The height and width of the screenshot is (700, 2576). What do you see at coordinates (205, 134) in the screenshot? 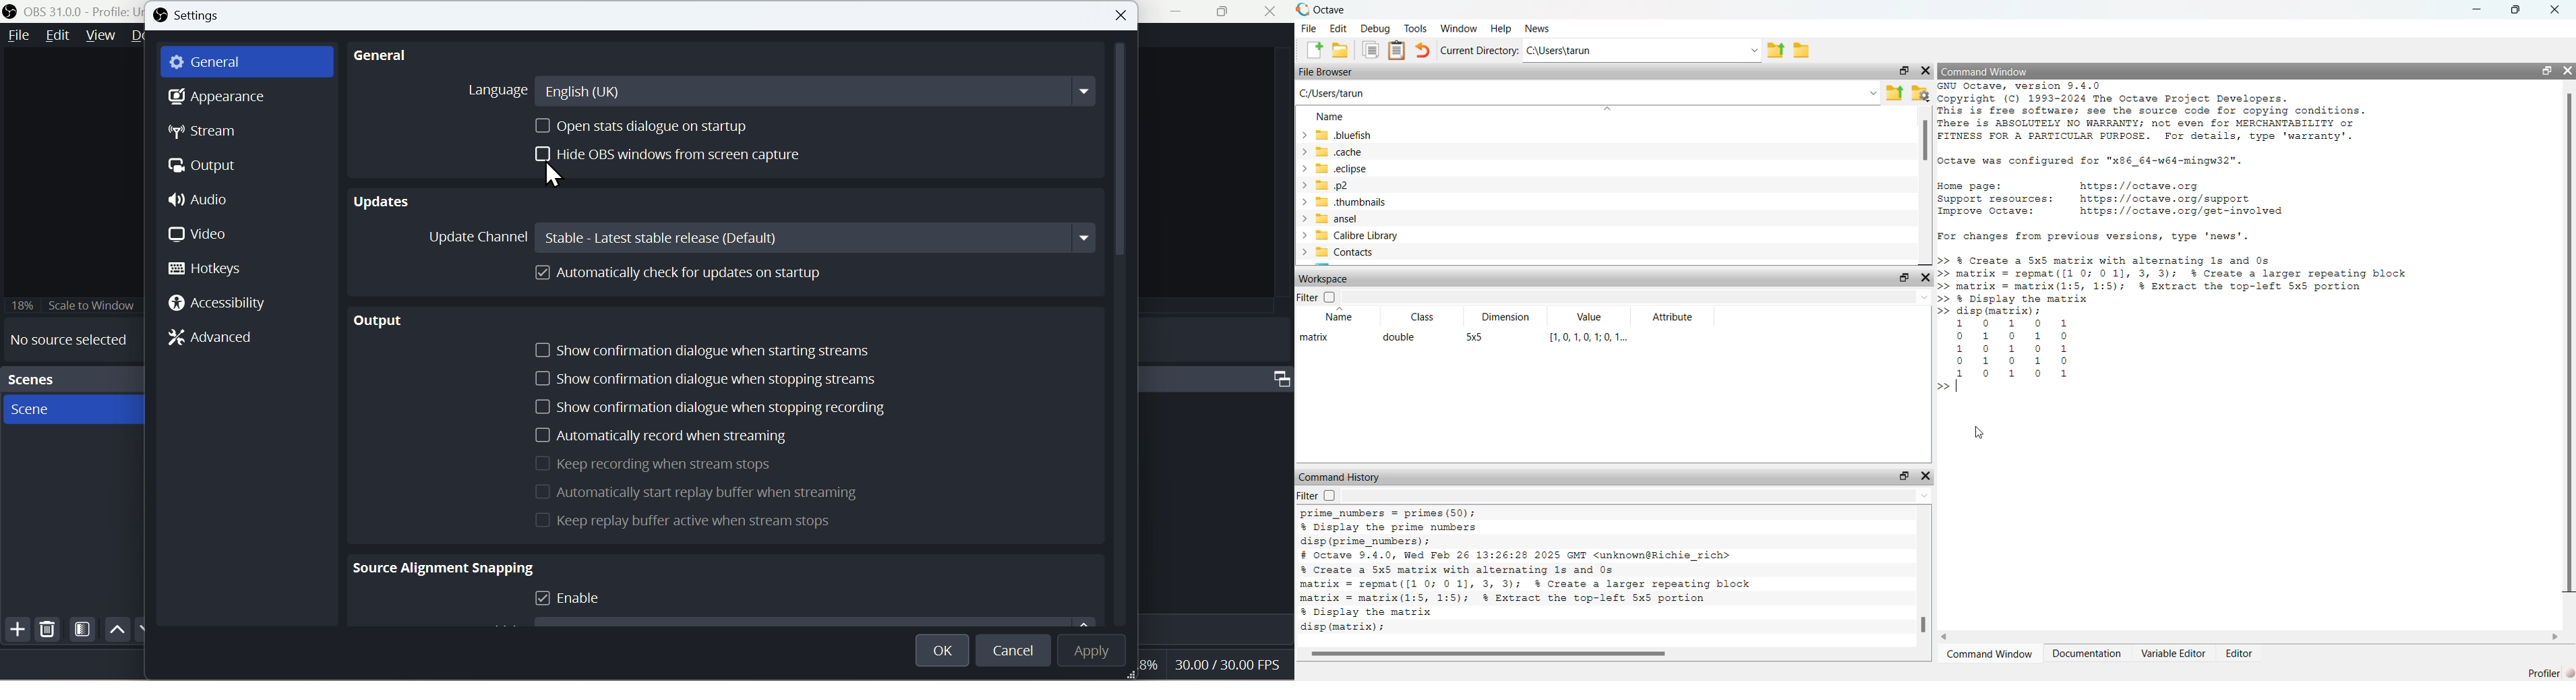
I see `Stream` at bounding box center [205, 134].